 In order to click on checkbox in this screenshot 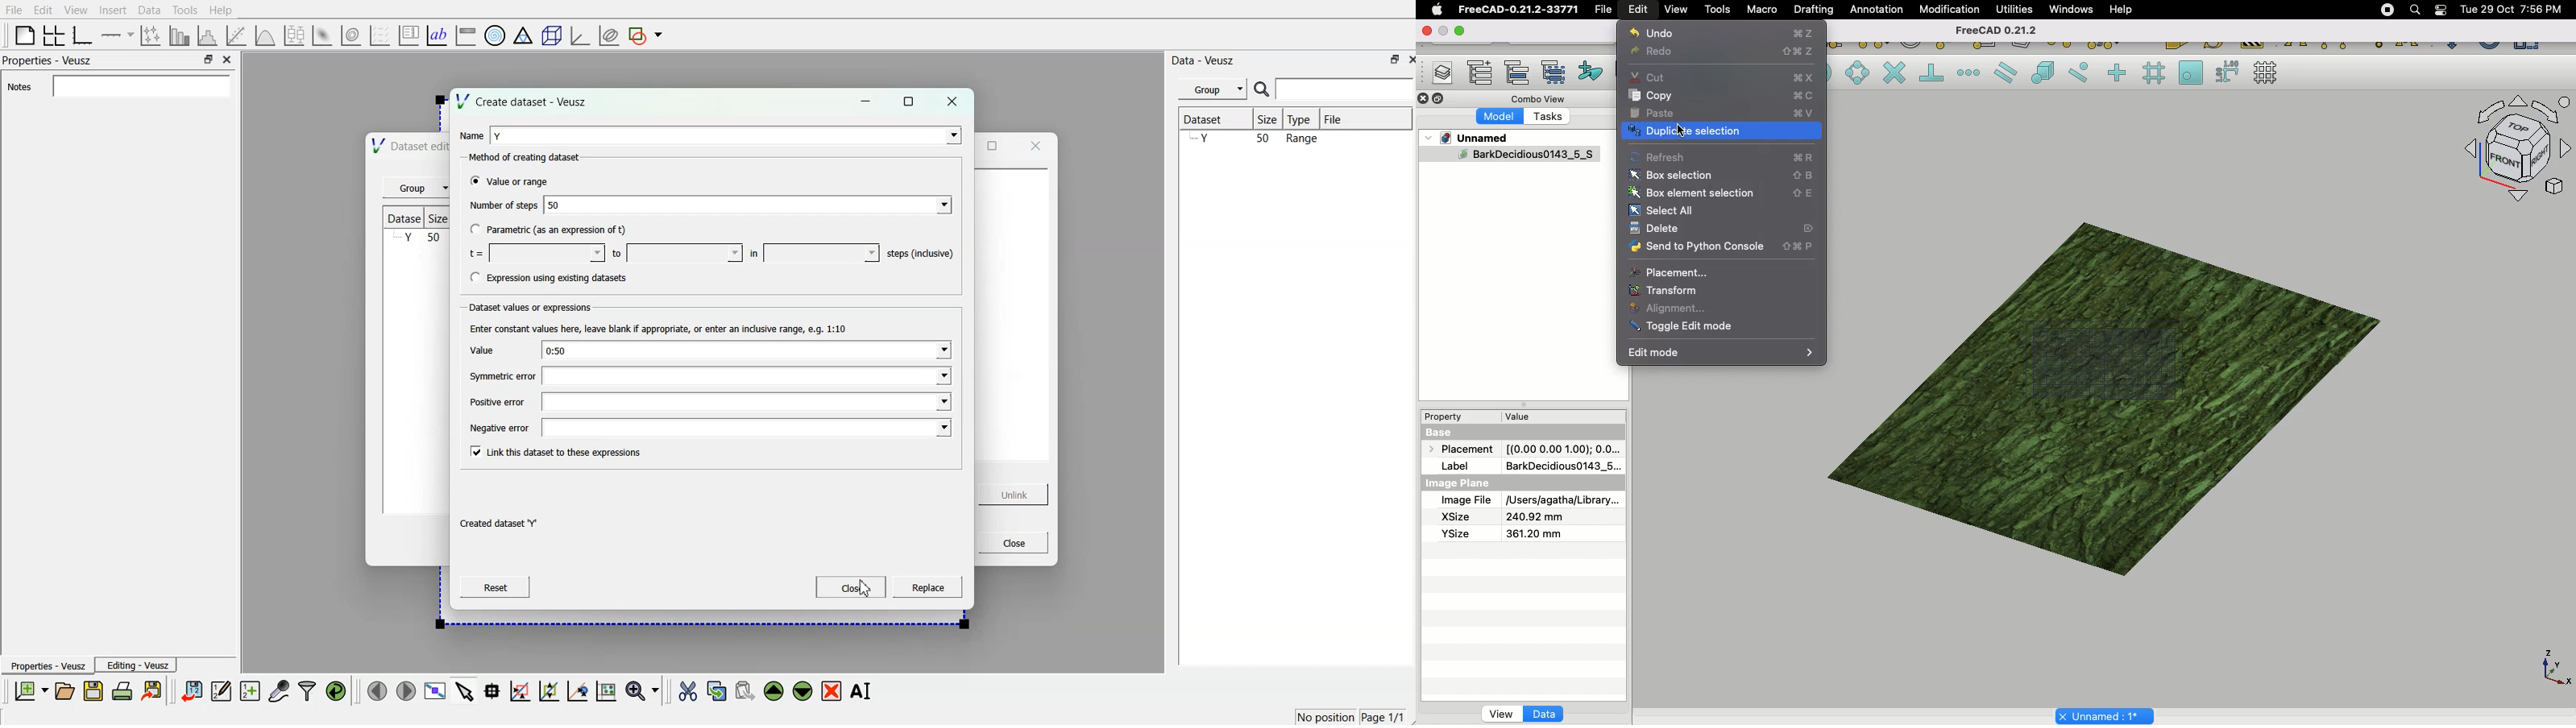, I will do `click(470, 277)`.